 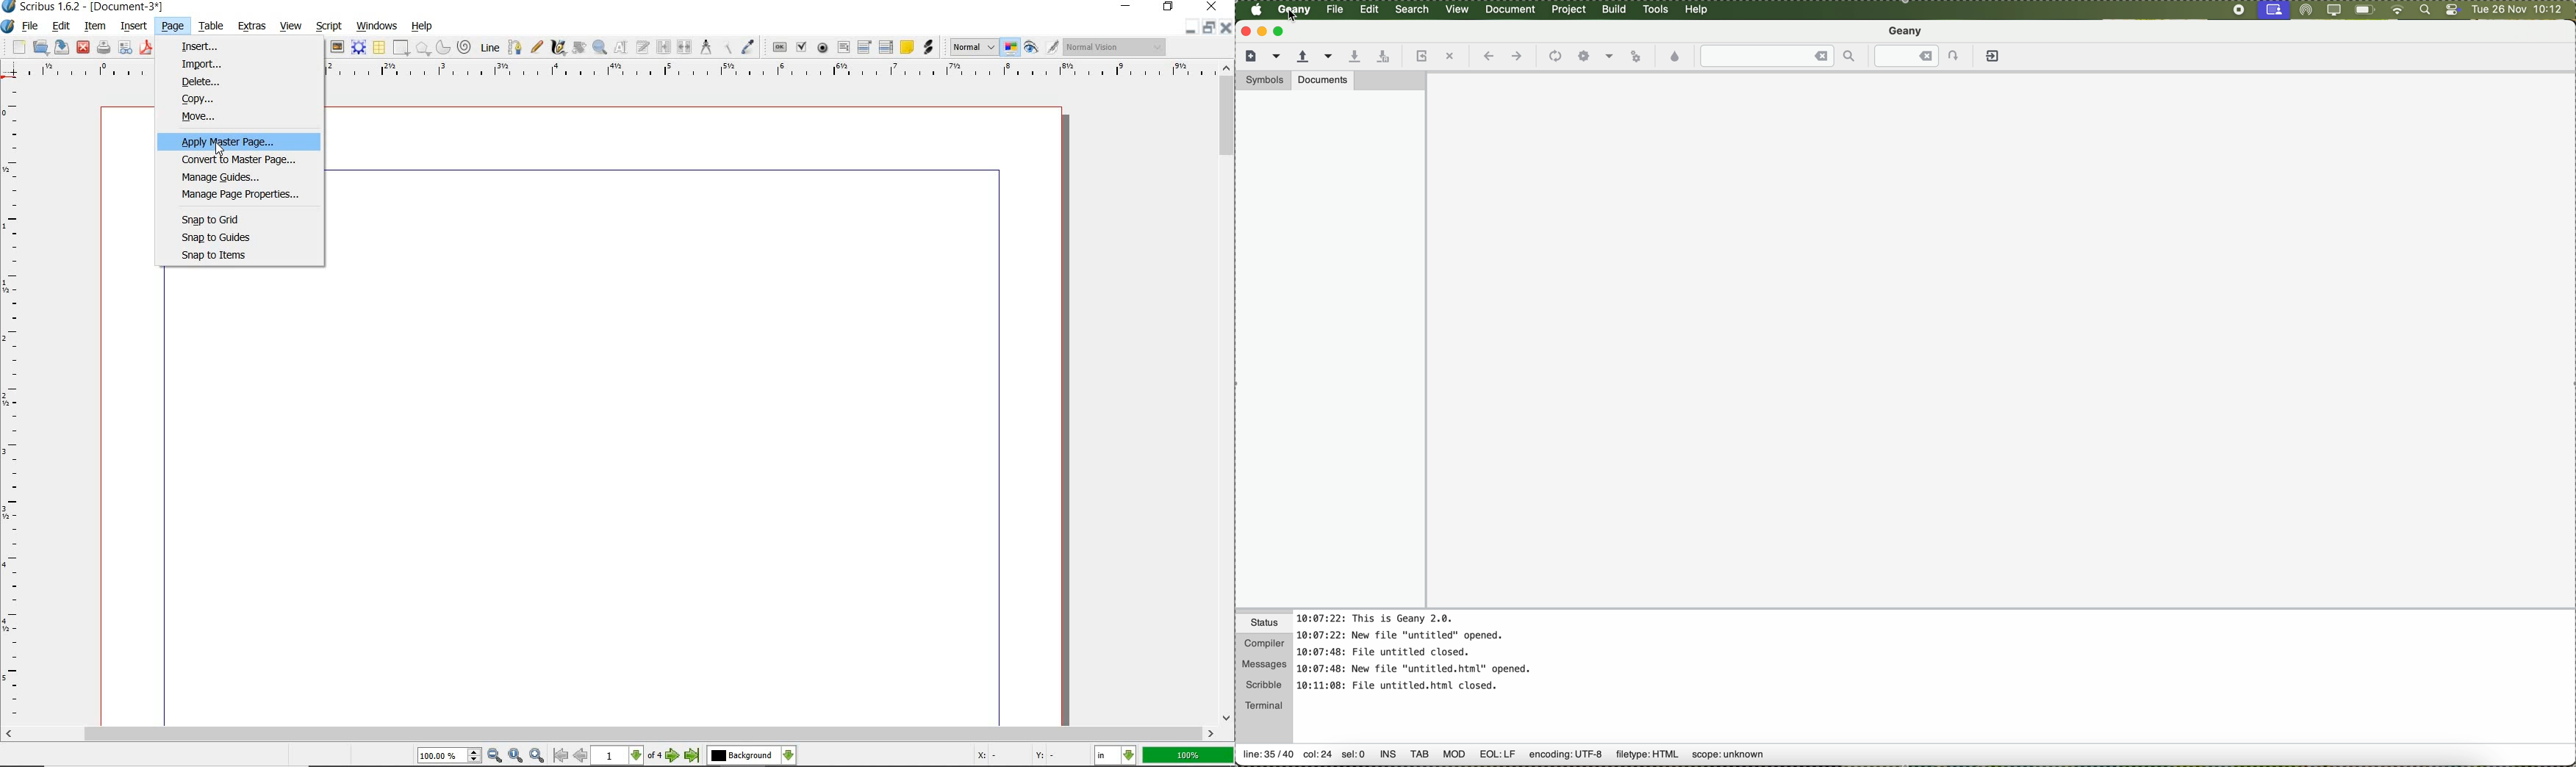 I want to click on pdf radio button, so click(x=822, y=48).